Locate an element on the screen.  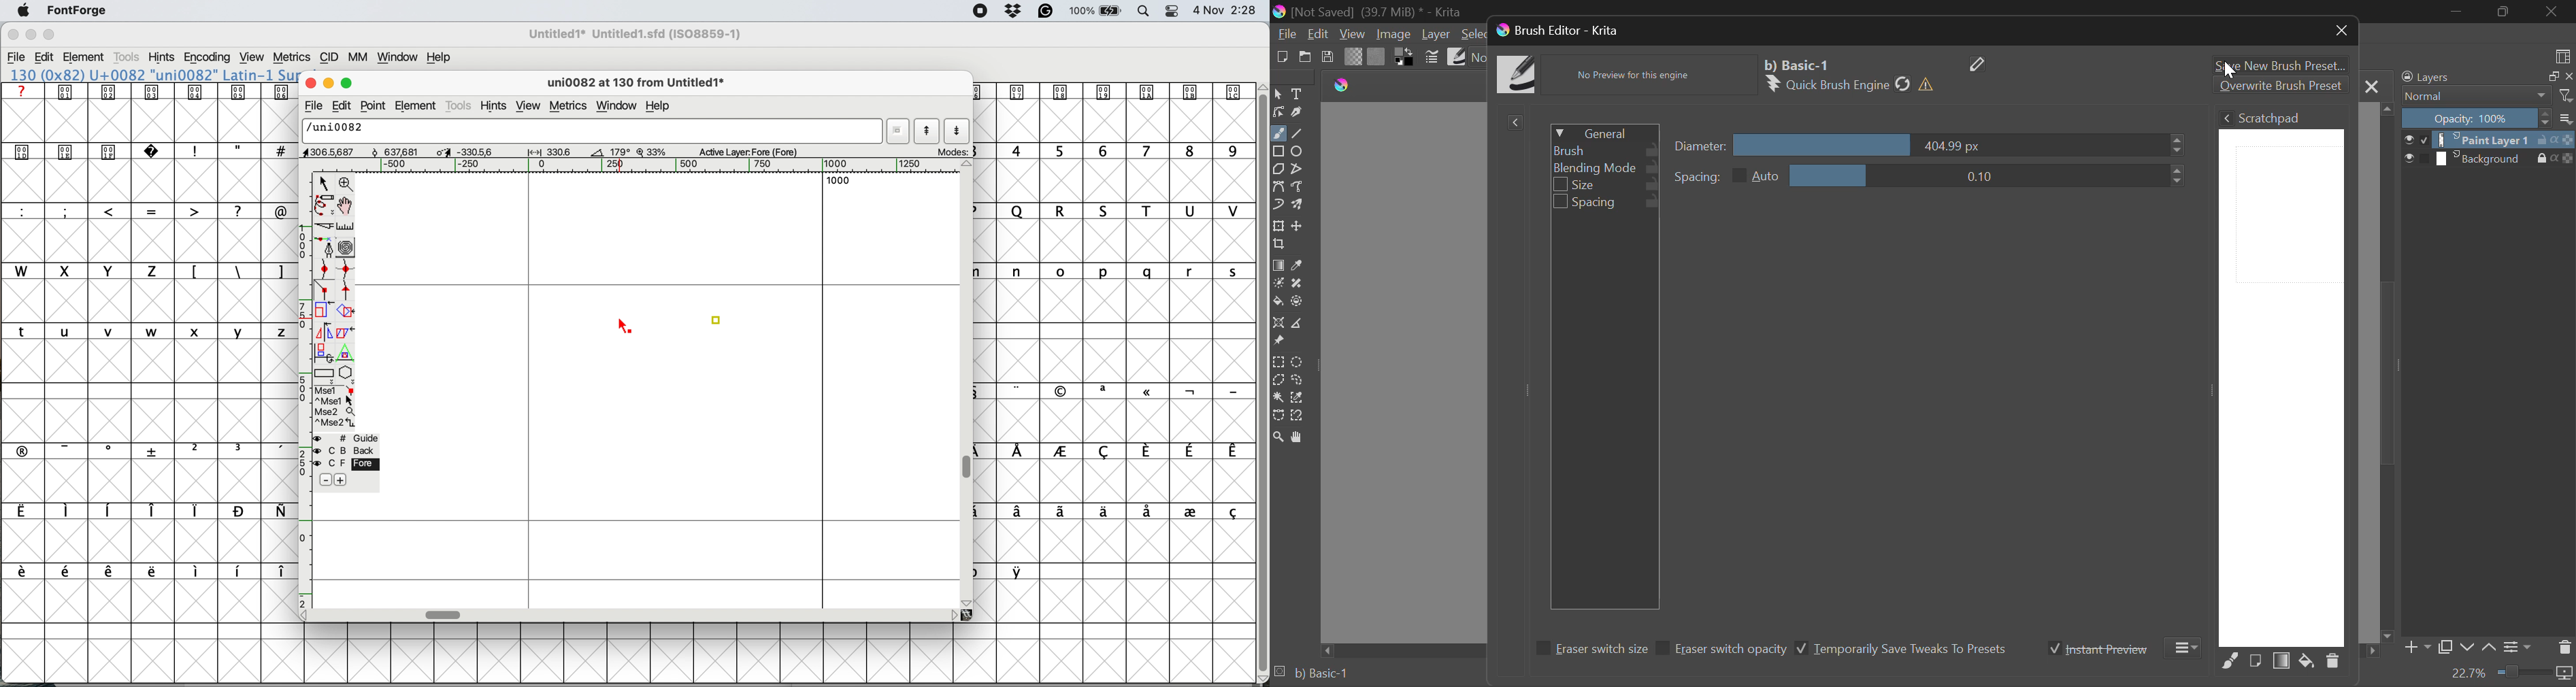
edit is located at coordinates (45, 57).